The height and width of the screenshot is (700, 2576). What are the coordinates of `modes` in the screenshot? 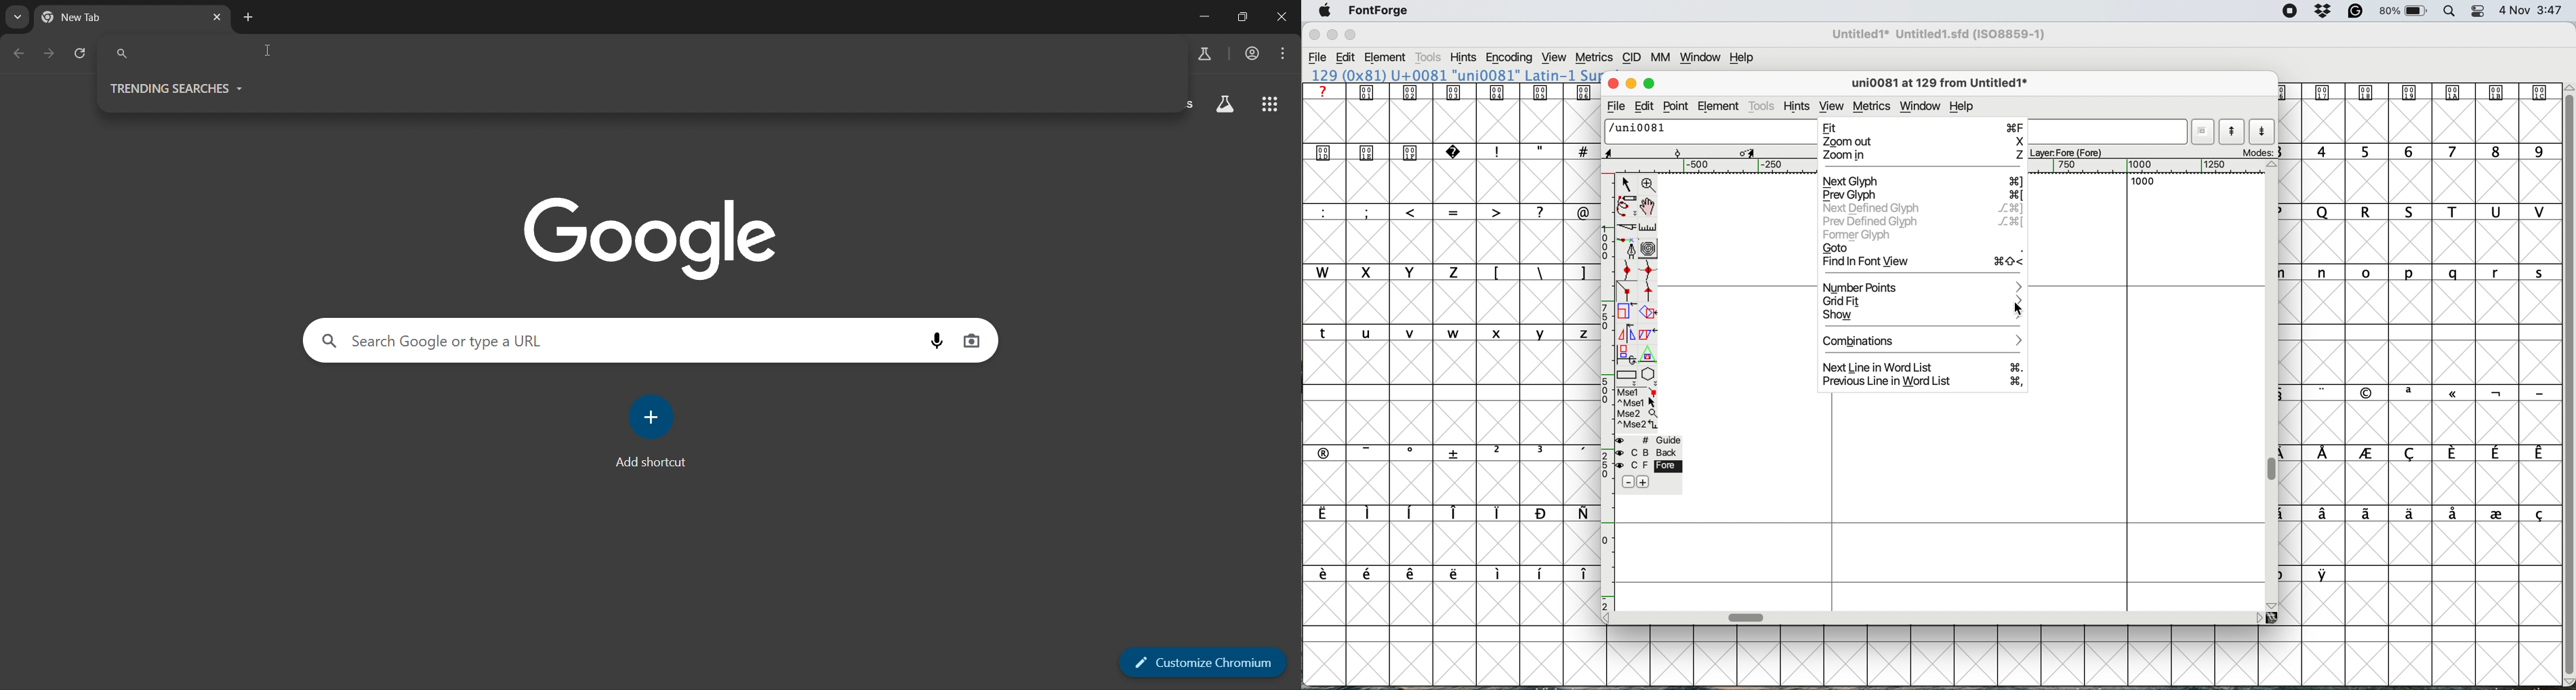 It's located at (2256, 151).